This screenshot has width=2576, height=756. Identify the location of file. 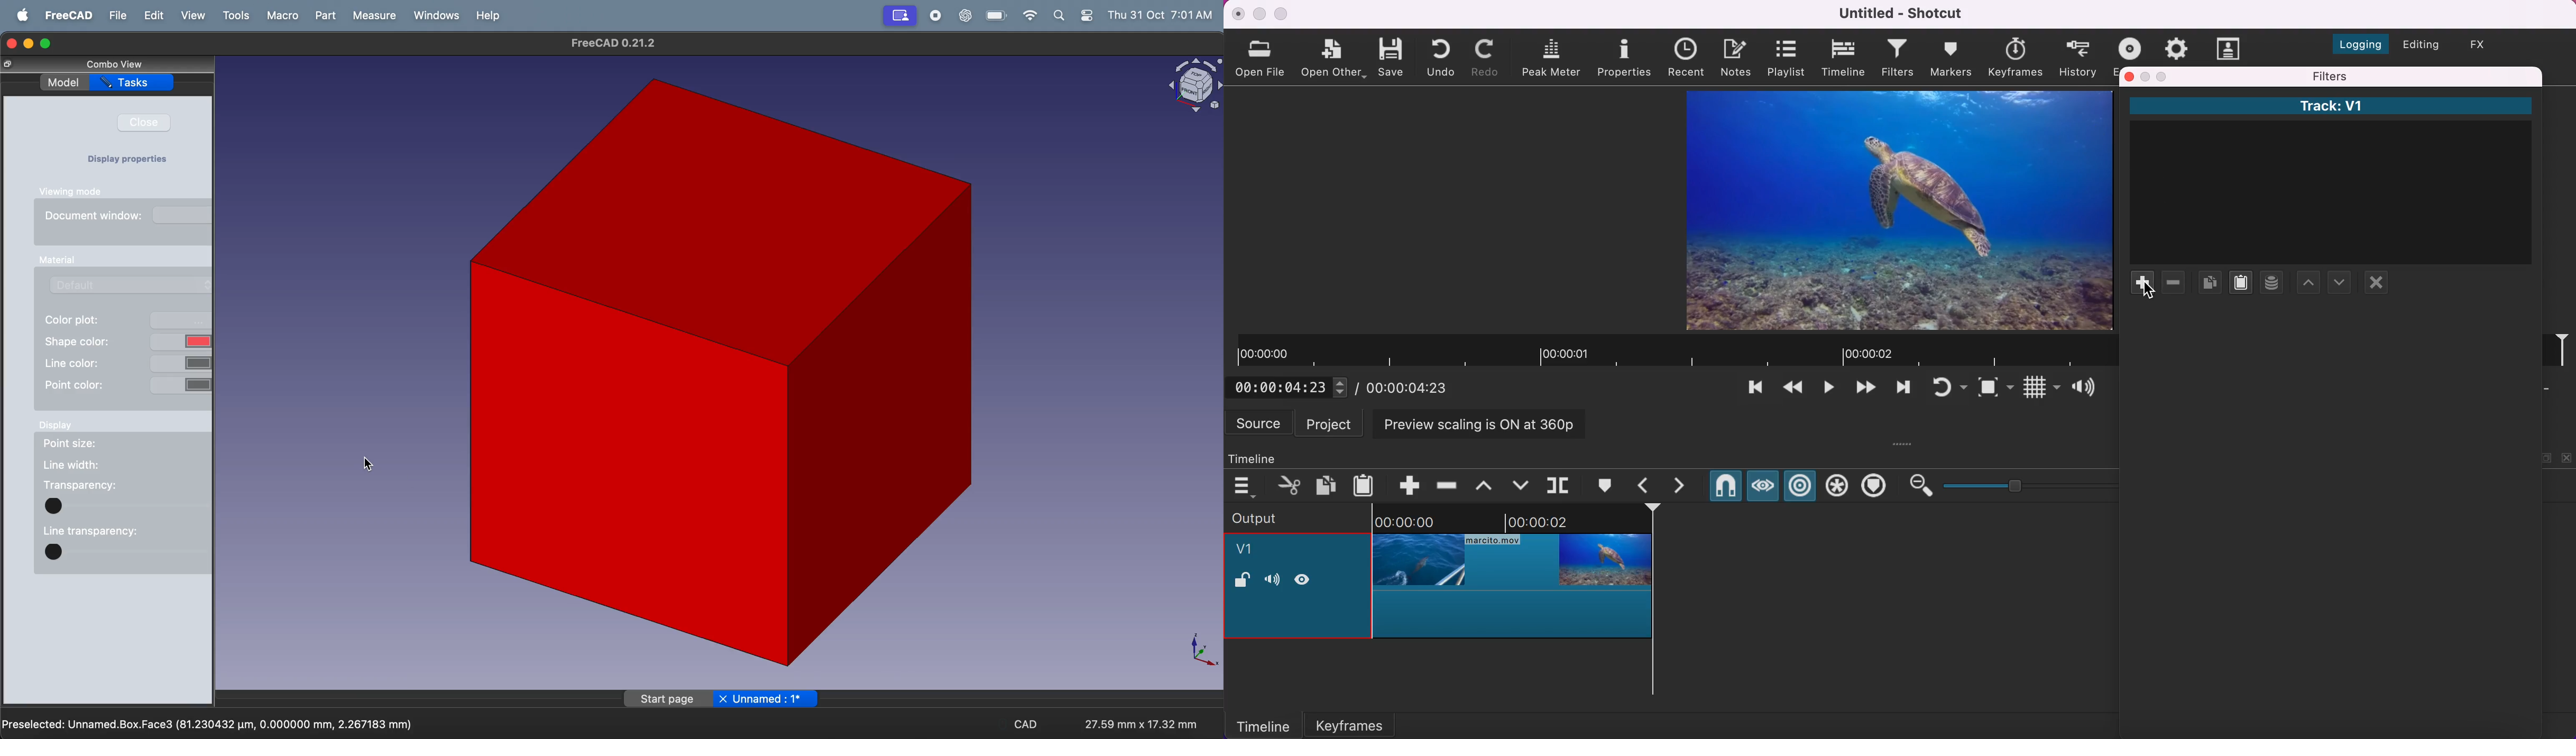
(116, 15).